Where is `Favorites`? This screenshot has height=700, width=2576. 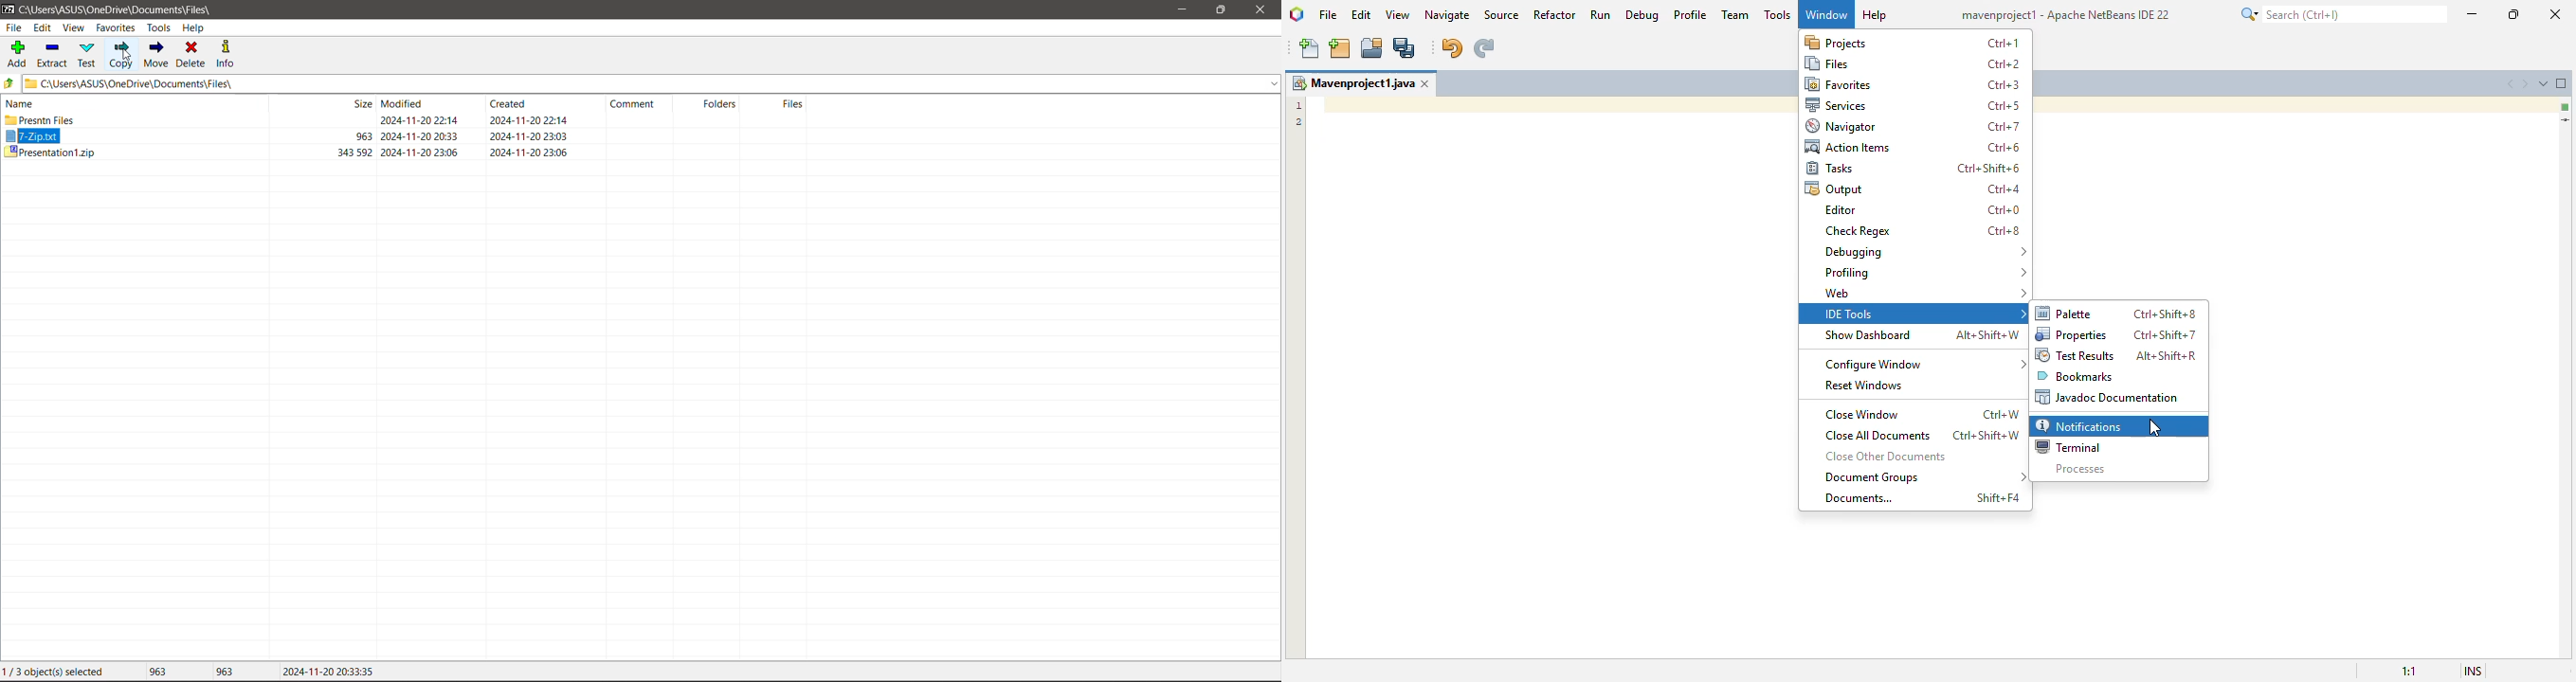 Favorites is located at coordinates (114, 27).